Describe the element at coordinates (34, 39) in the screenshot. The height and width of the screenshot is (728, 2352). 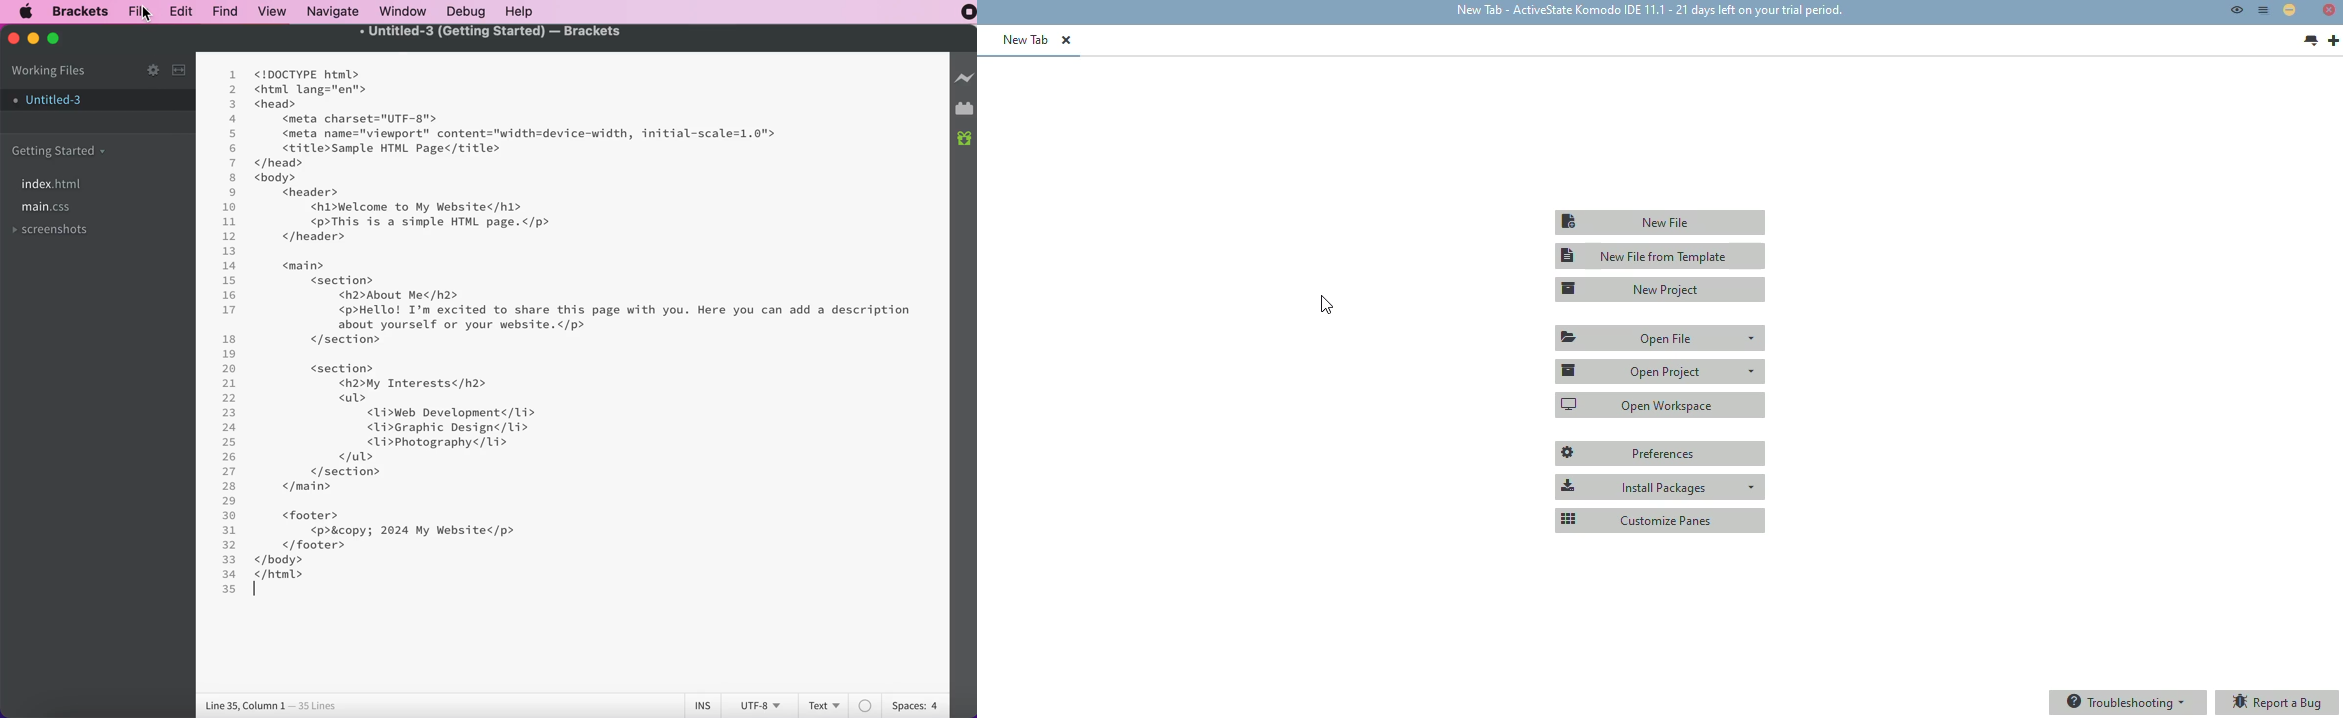
I see `minimize` at that location.